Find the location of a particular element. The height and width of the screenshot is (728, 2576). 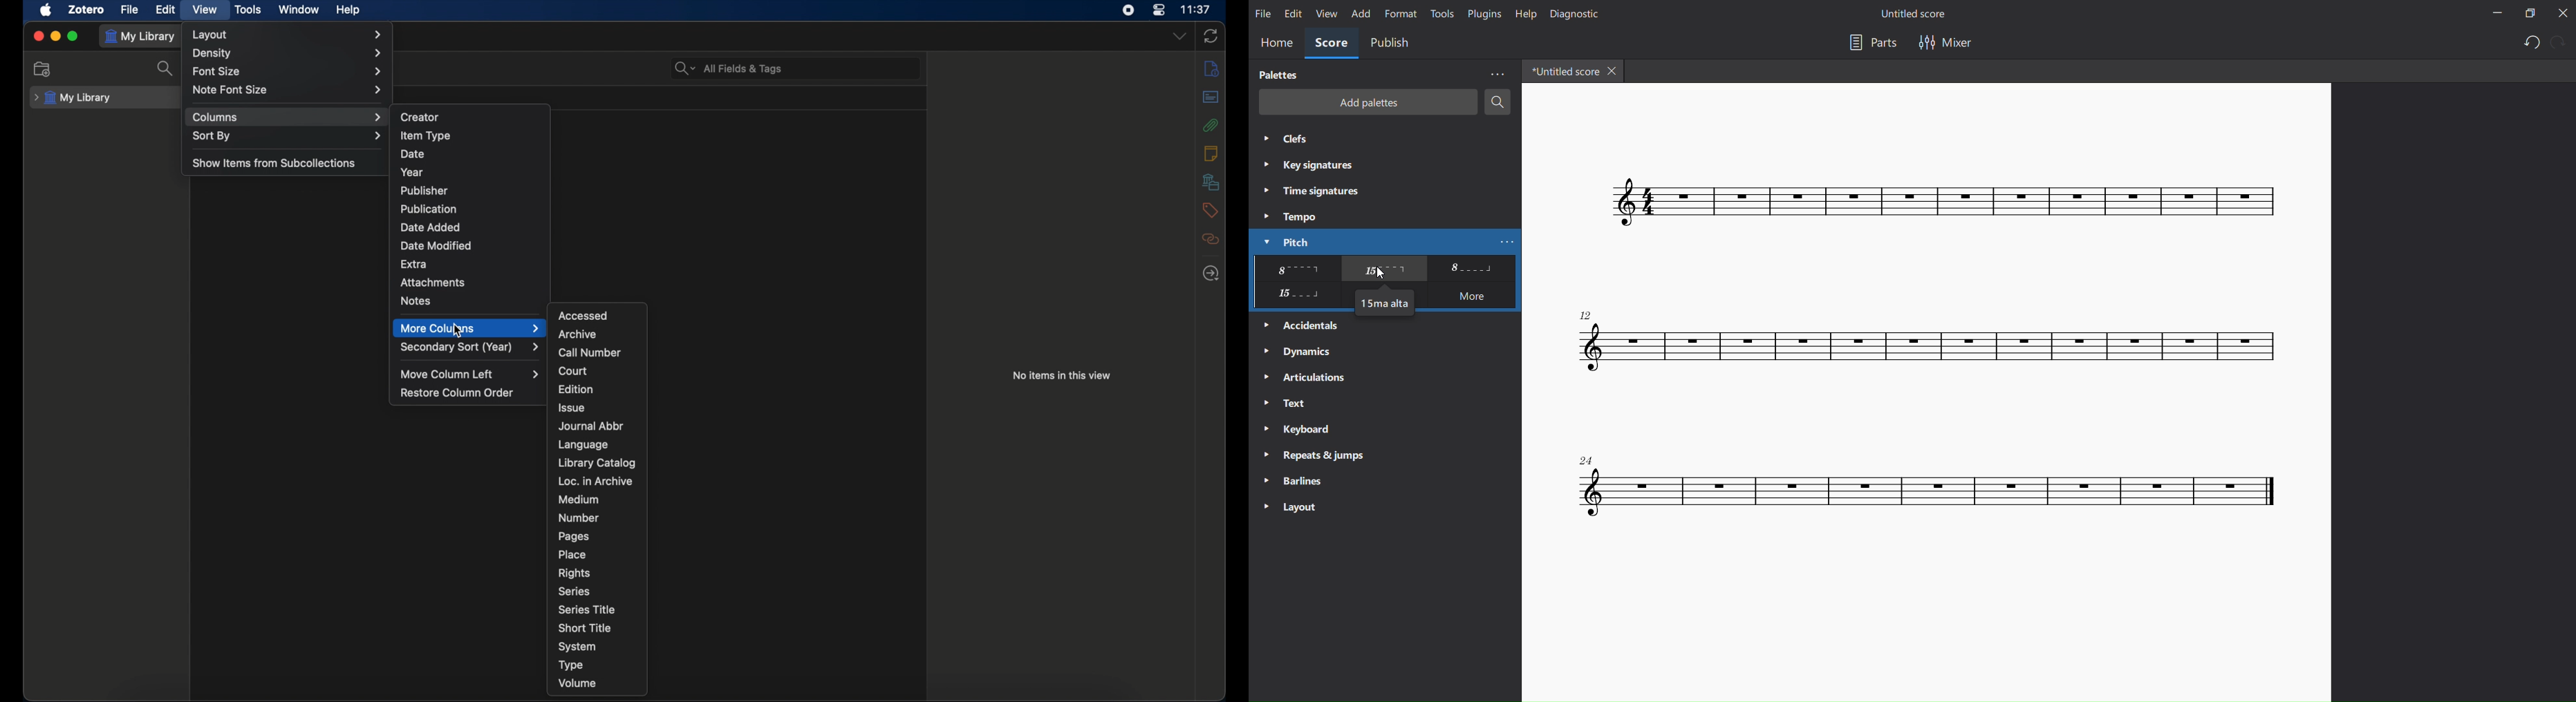

system is located at coordinates (578, 647).